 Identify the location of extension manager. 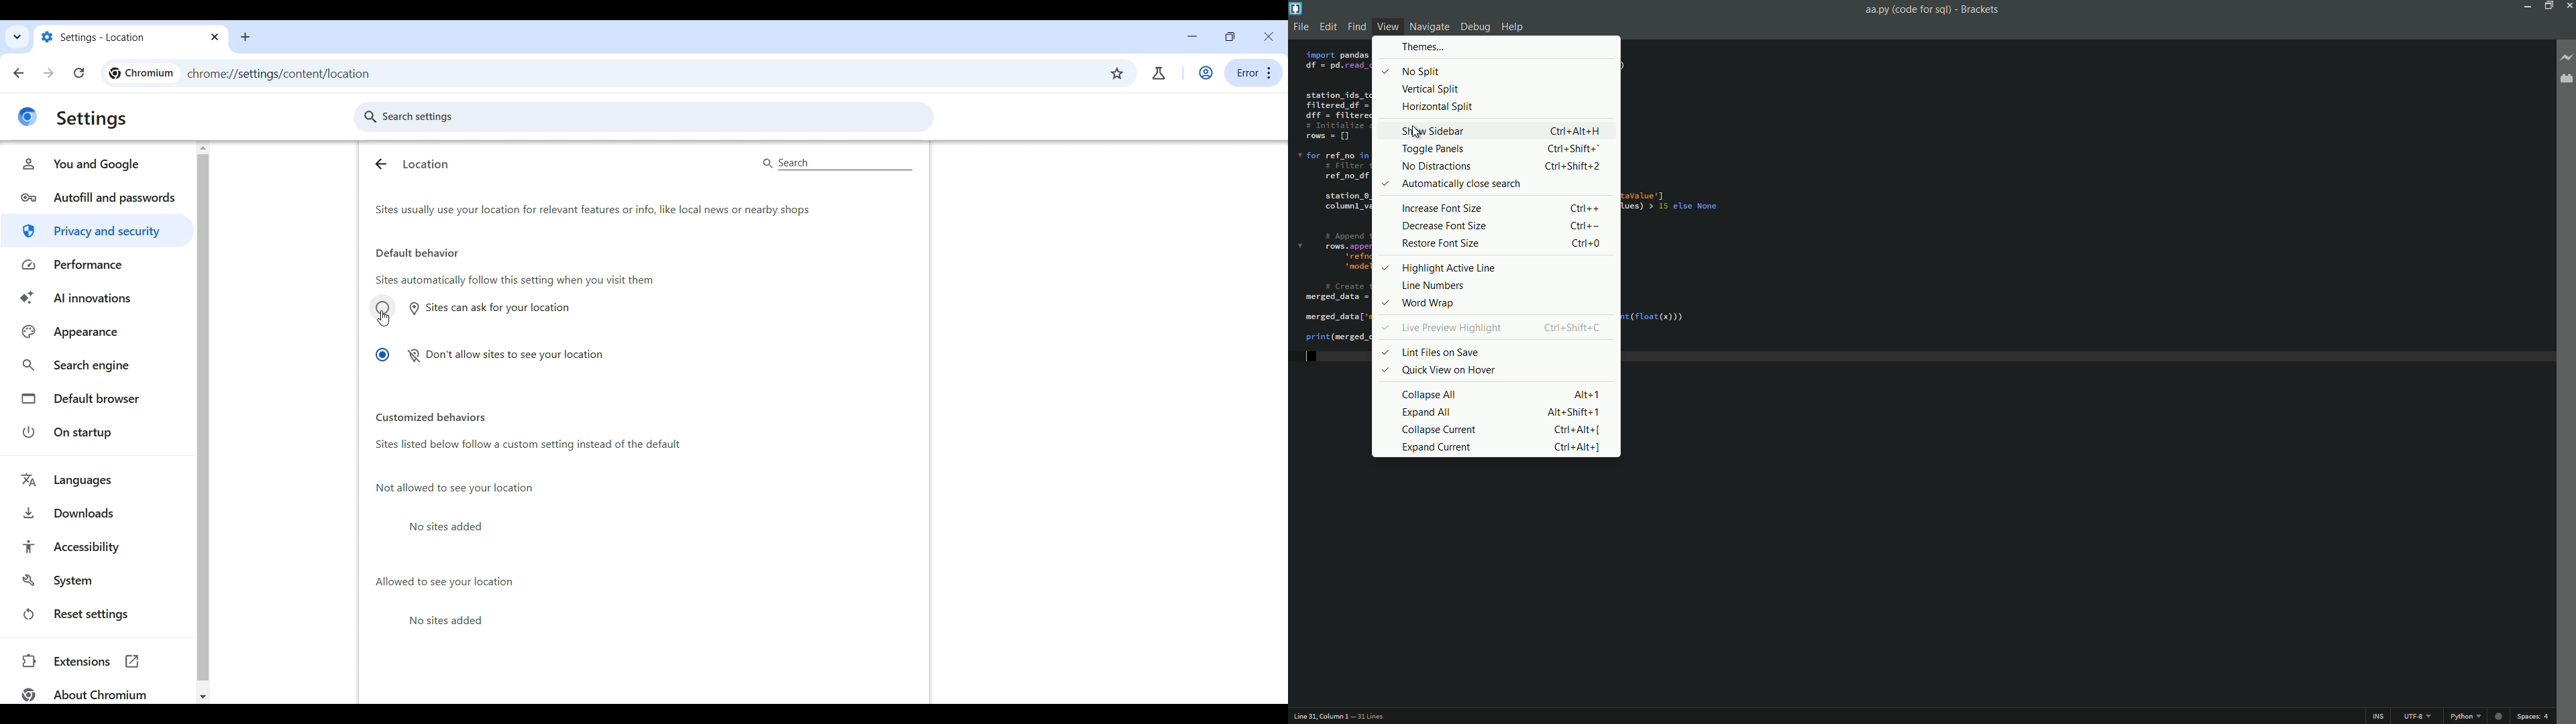
(2565, 79).